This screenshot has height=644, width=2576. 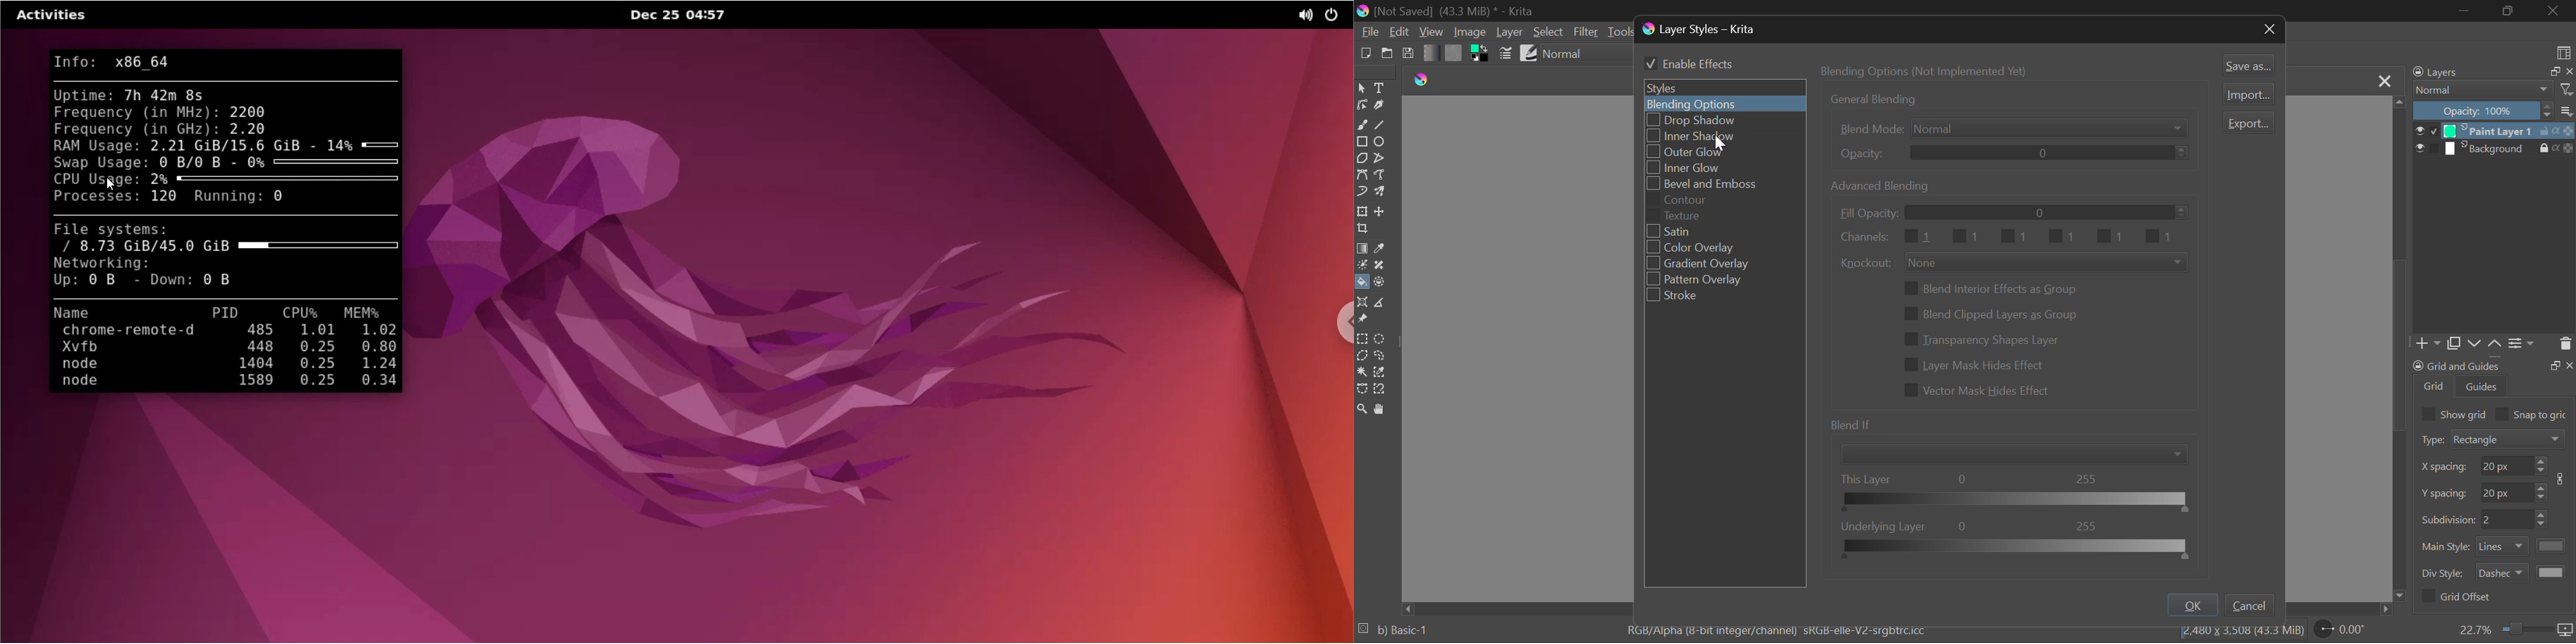 What do you see at coordinates (2269, 627) in the screenshot?
I see `file size` at bounding box center [2269, 627].